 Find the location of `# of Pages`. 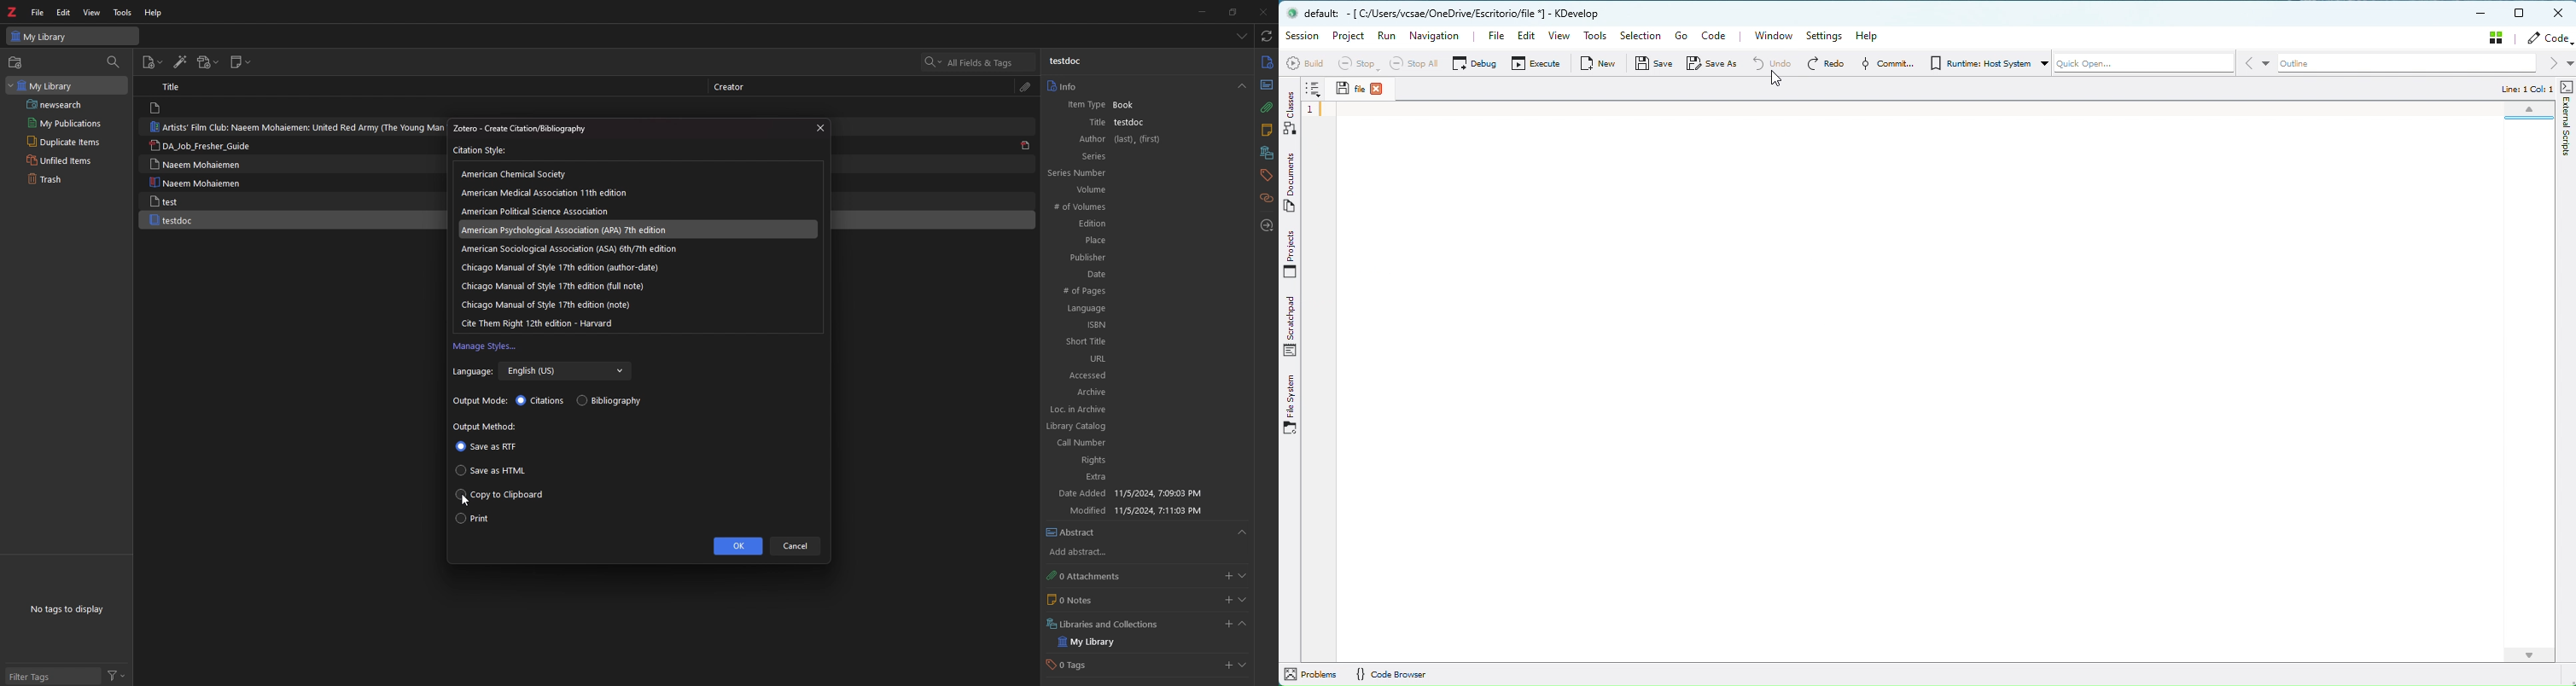

# of Pages is located at coordinates (1141, 292).